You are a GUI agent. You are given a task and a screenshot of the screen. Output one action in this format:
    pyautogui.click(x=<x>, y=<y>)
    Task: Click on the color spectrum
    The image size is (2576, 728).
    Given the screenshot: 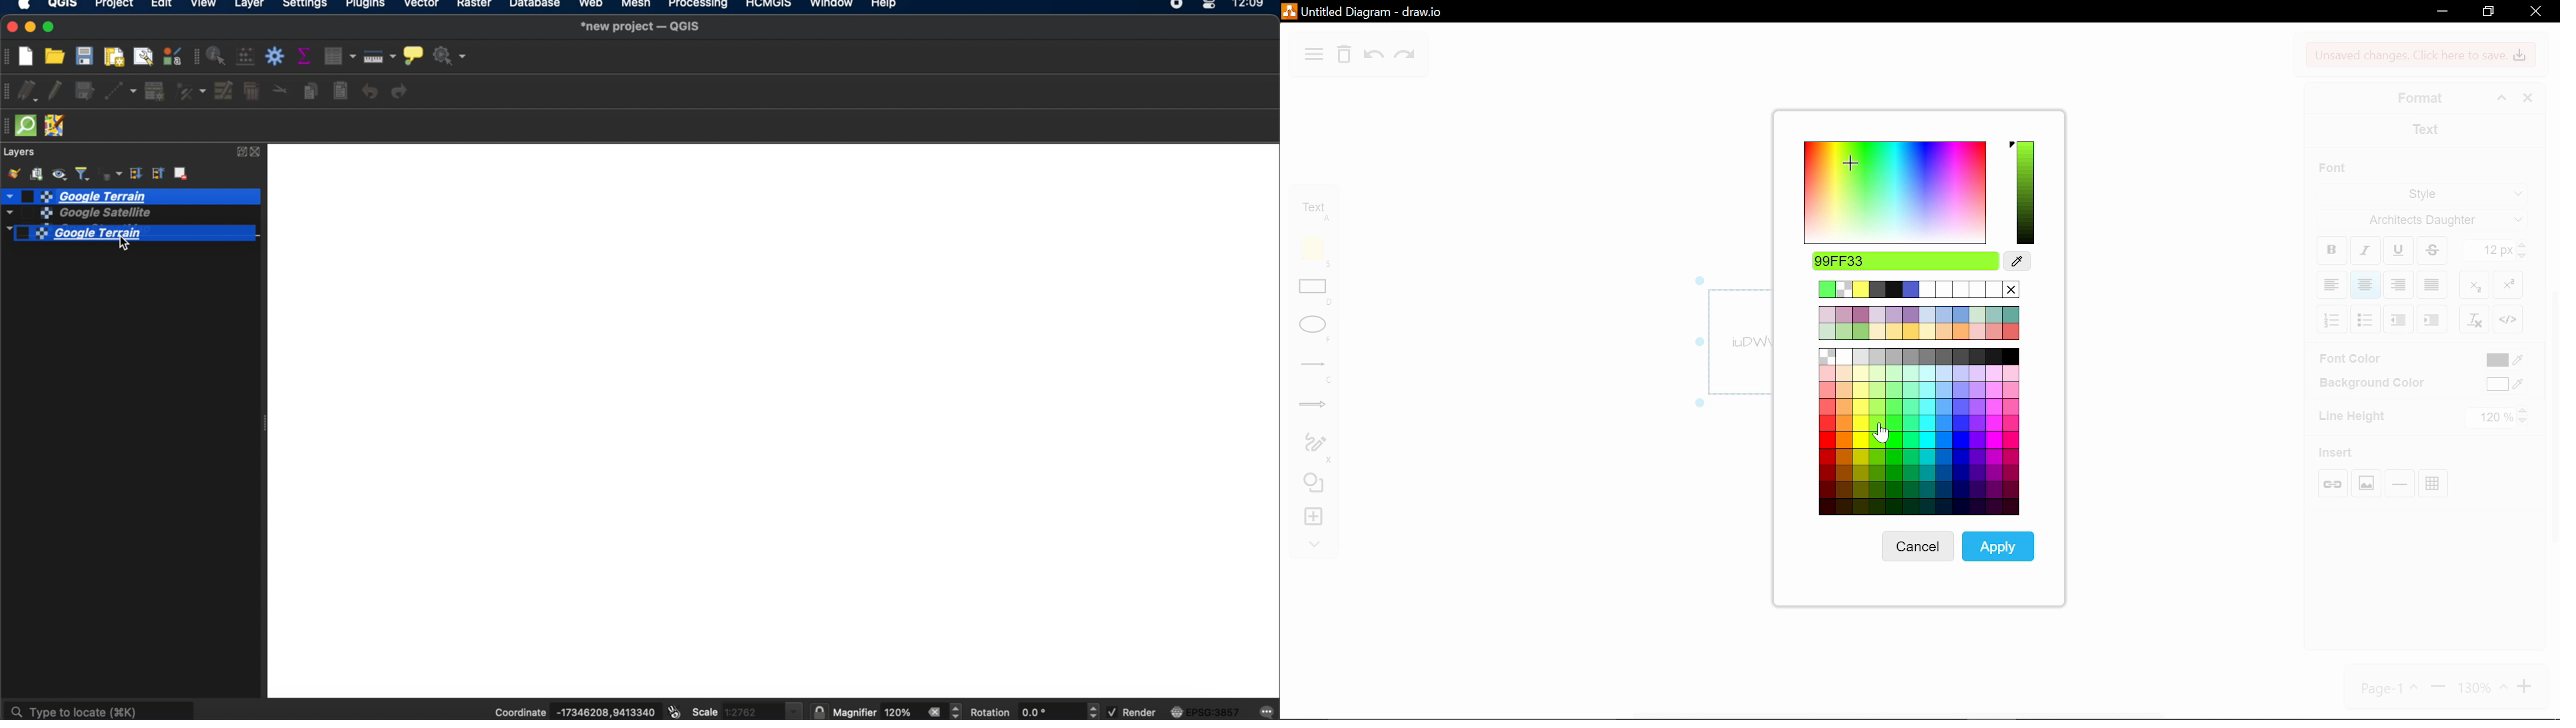 What is the action you would take?
    pyautogui.click(x=1892, y=187)
    